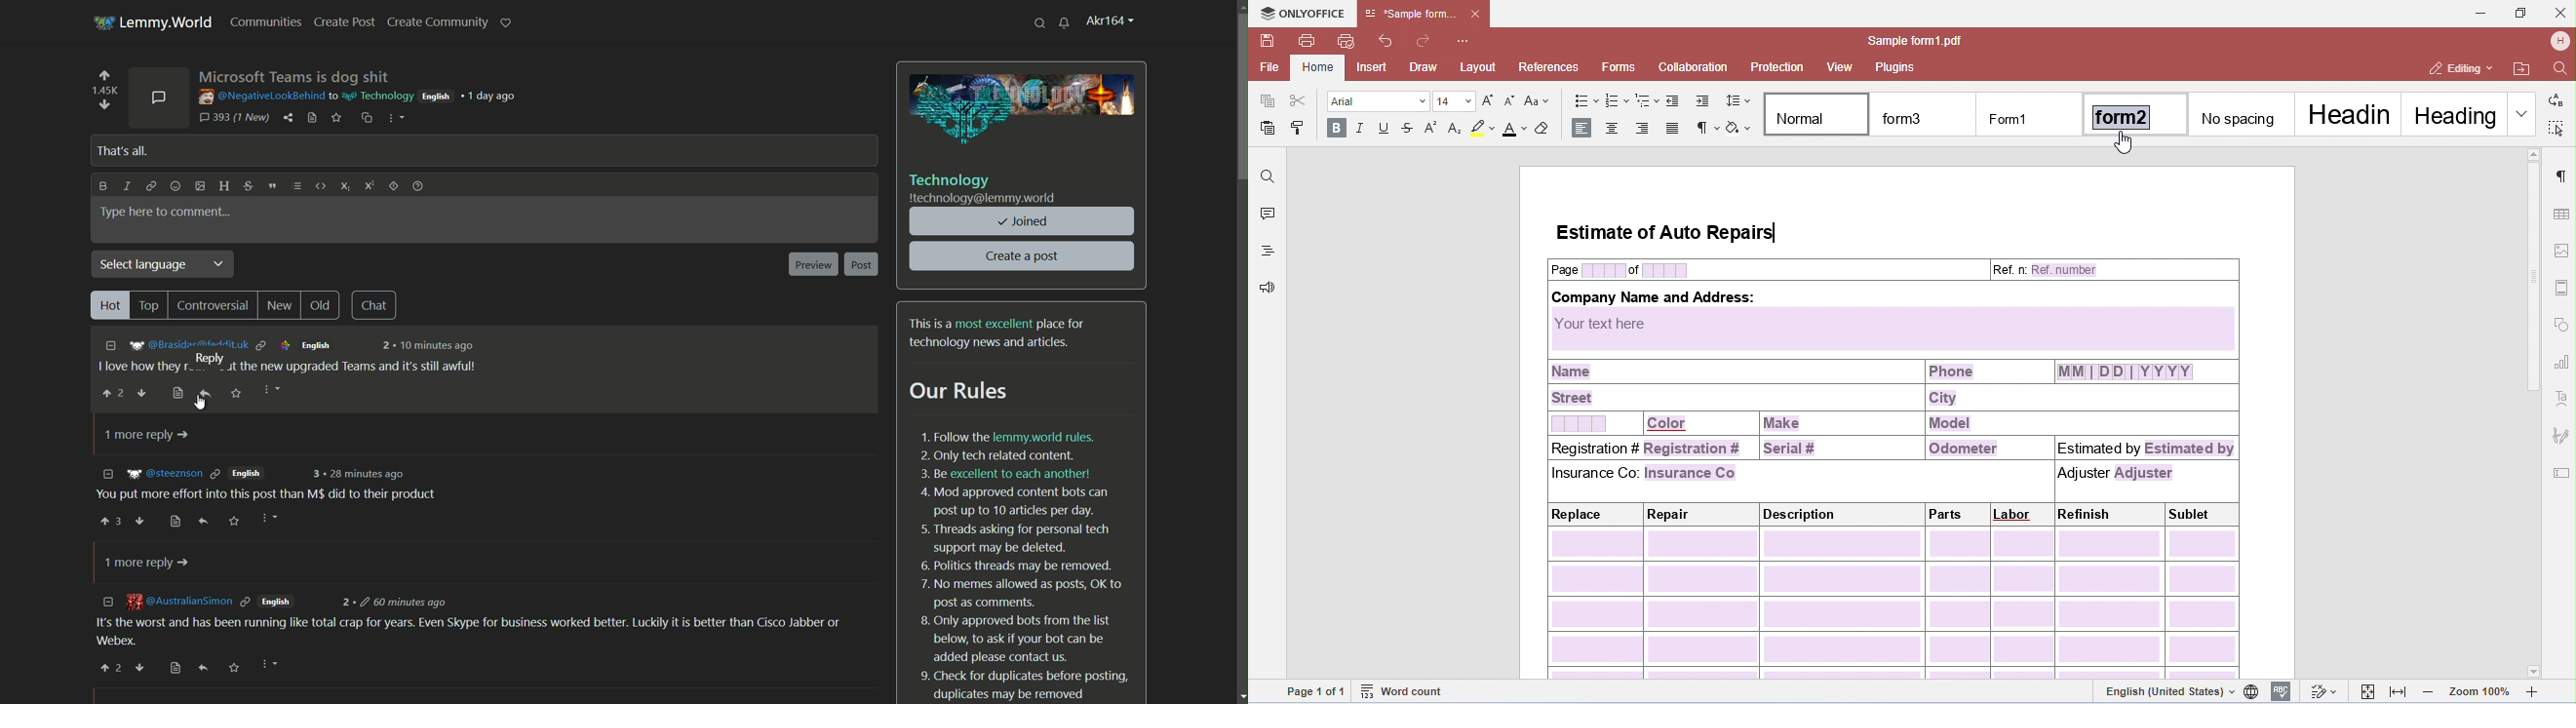 The width and height of the screenshot is (2576, 728). What do you see at coordinates (169, 23) in the screenshot?
I see `lemmy.world` at bounding box center [169, 23].